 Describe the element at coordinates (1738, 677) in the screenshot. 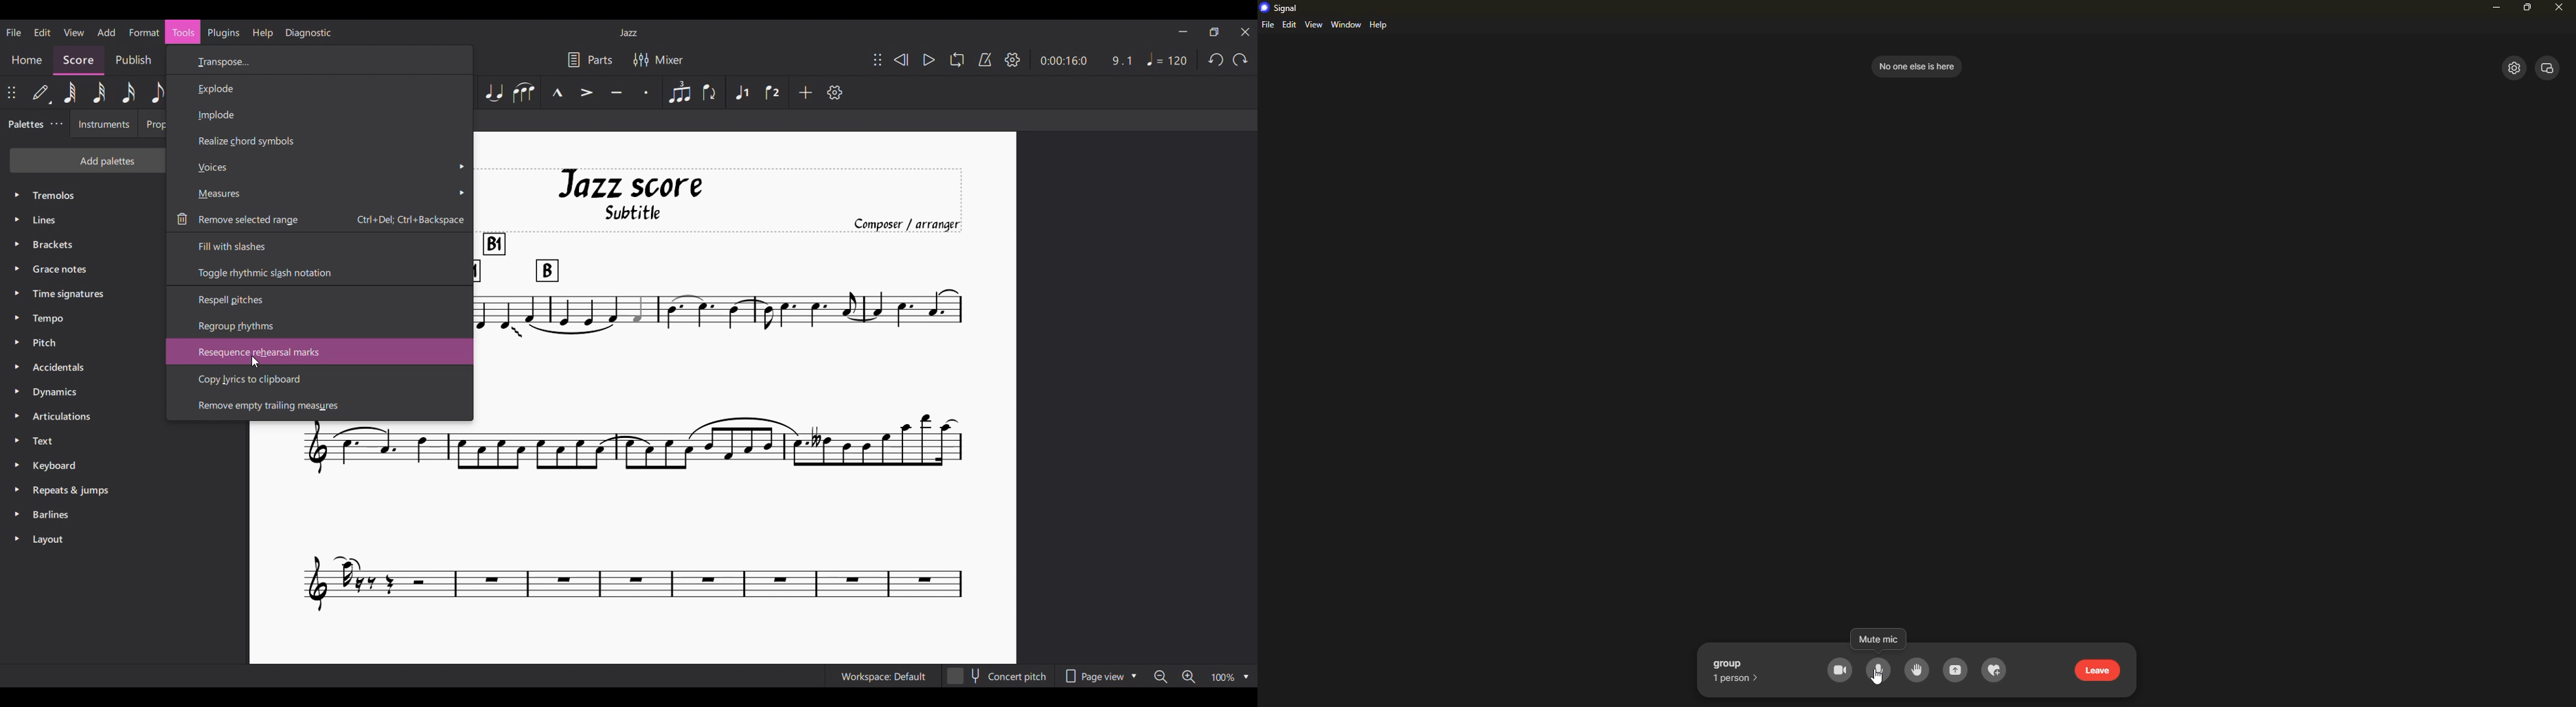

I see `1` at that location.